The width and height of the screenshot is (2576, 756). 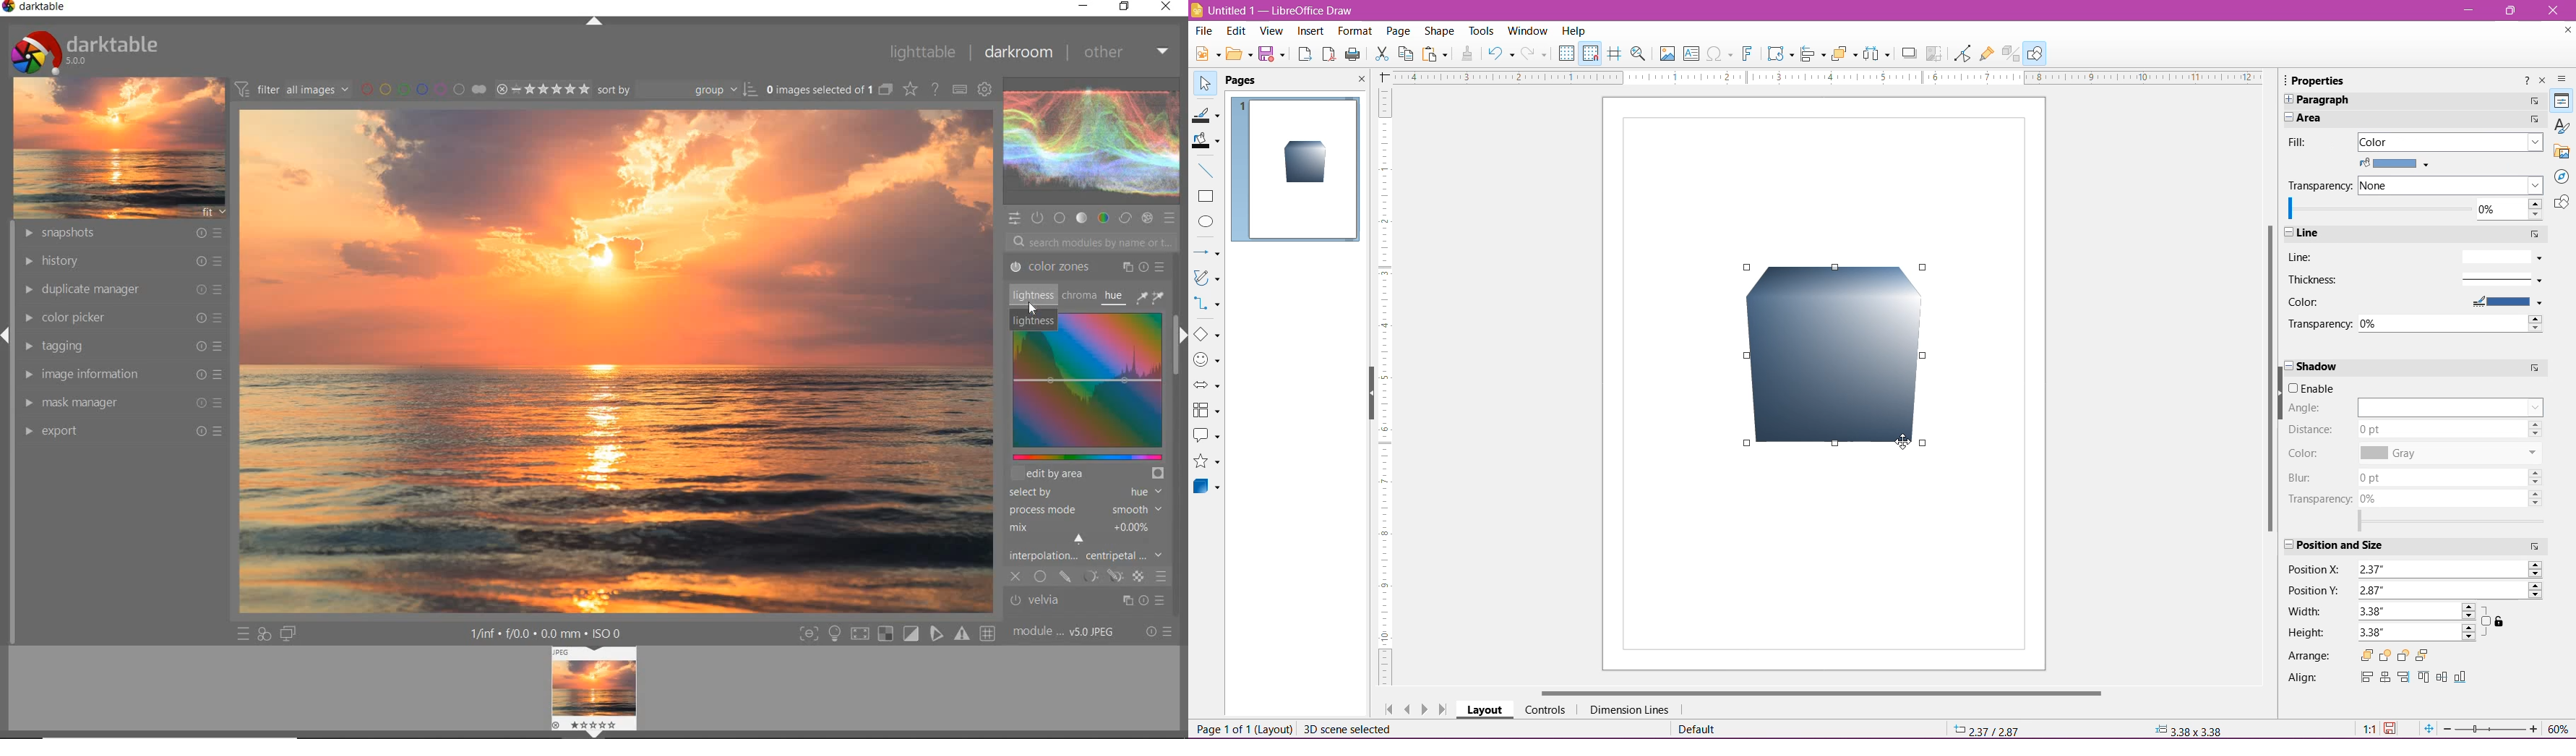 What do you see at coordinates (959, 88) in the screenshot?
I see `define keyboard shortcut` at bounding box center [959, 88].